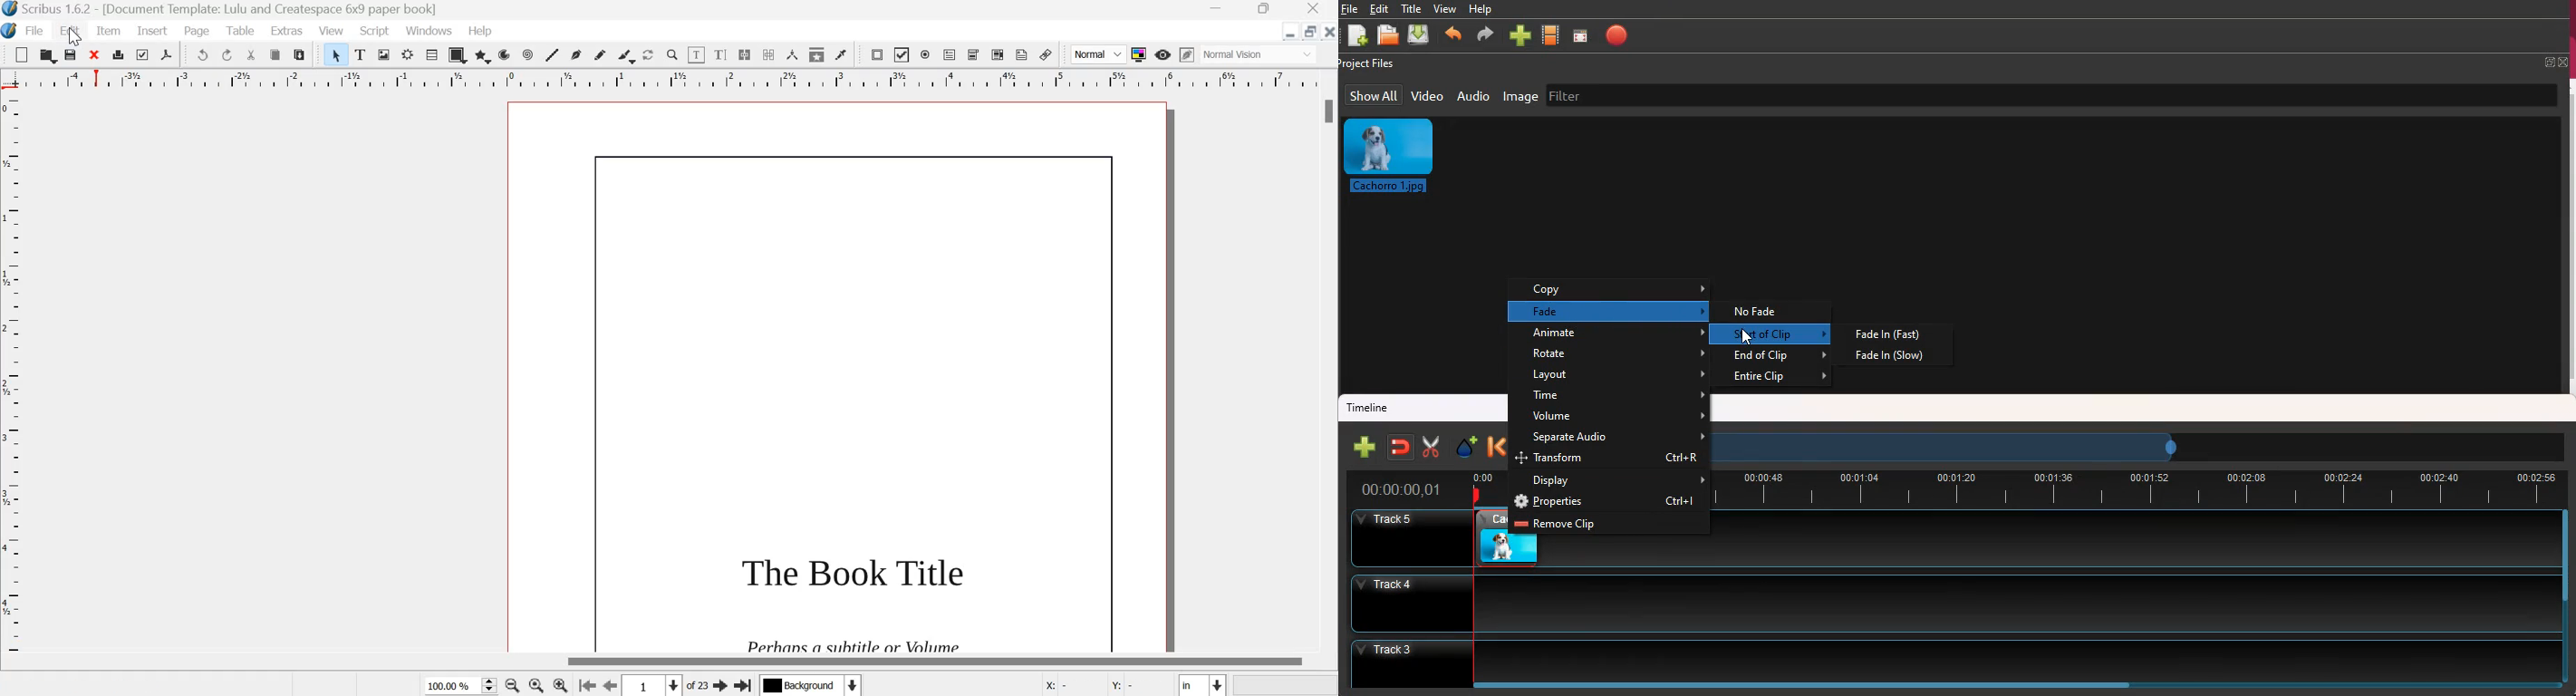  Describe the element at coordinates (1203, 685) in the screenshot. I see `Select the current unit` at that location.